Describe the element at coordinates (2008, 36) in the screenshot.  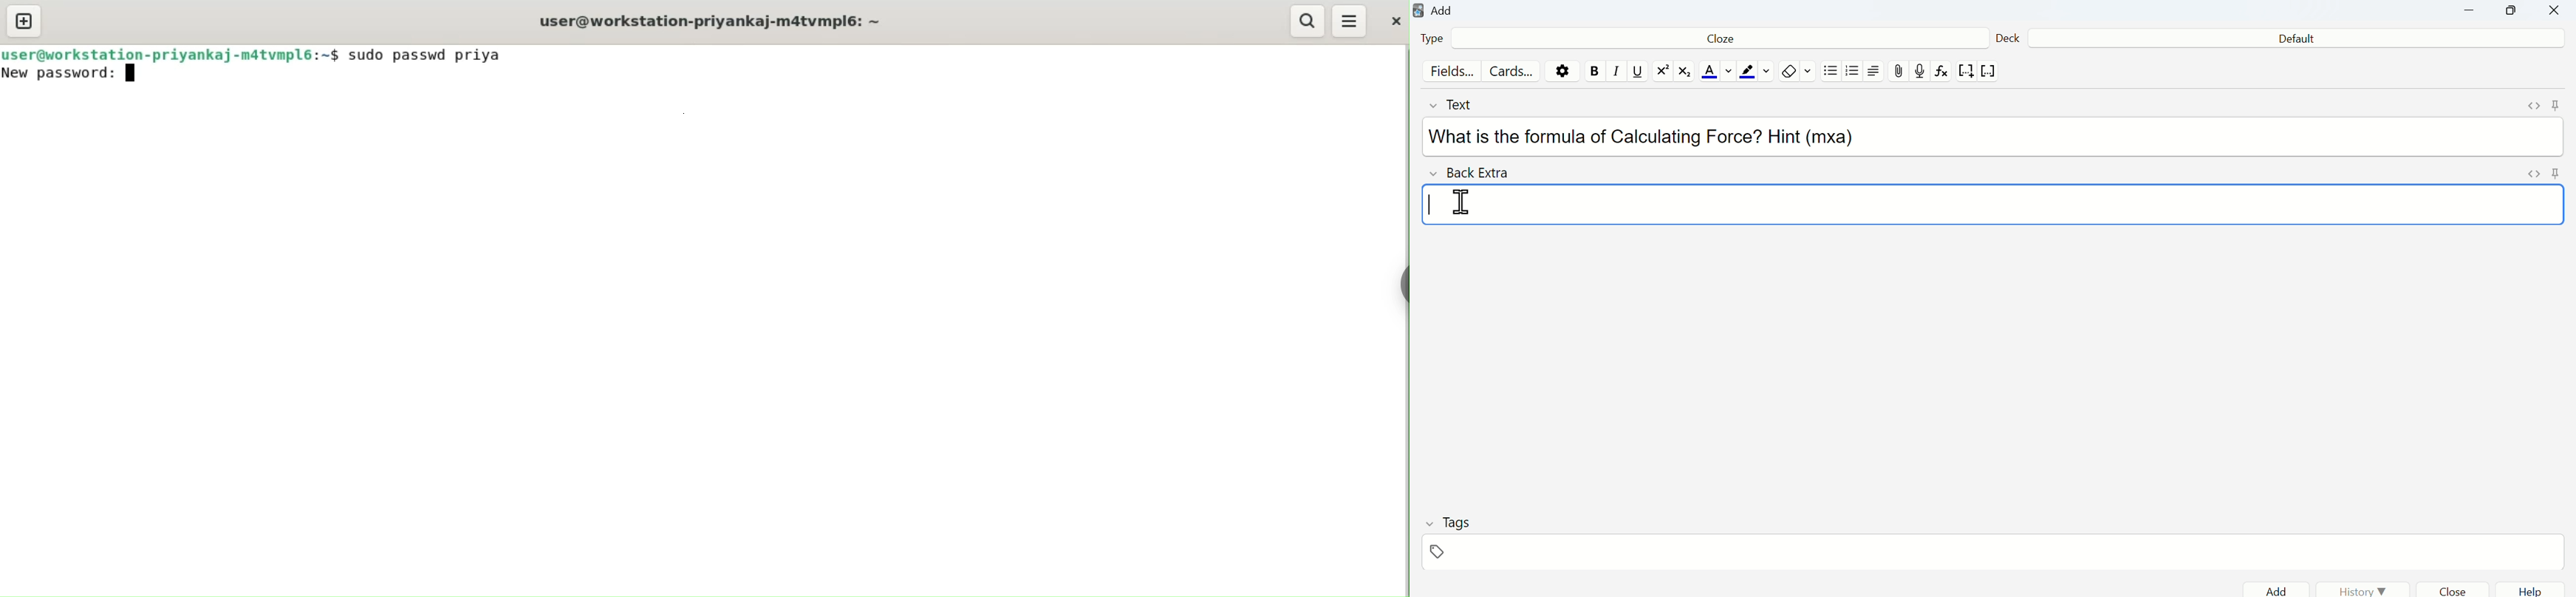
I see `Deck` at that location.